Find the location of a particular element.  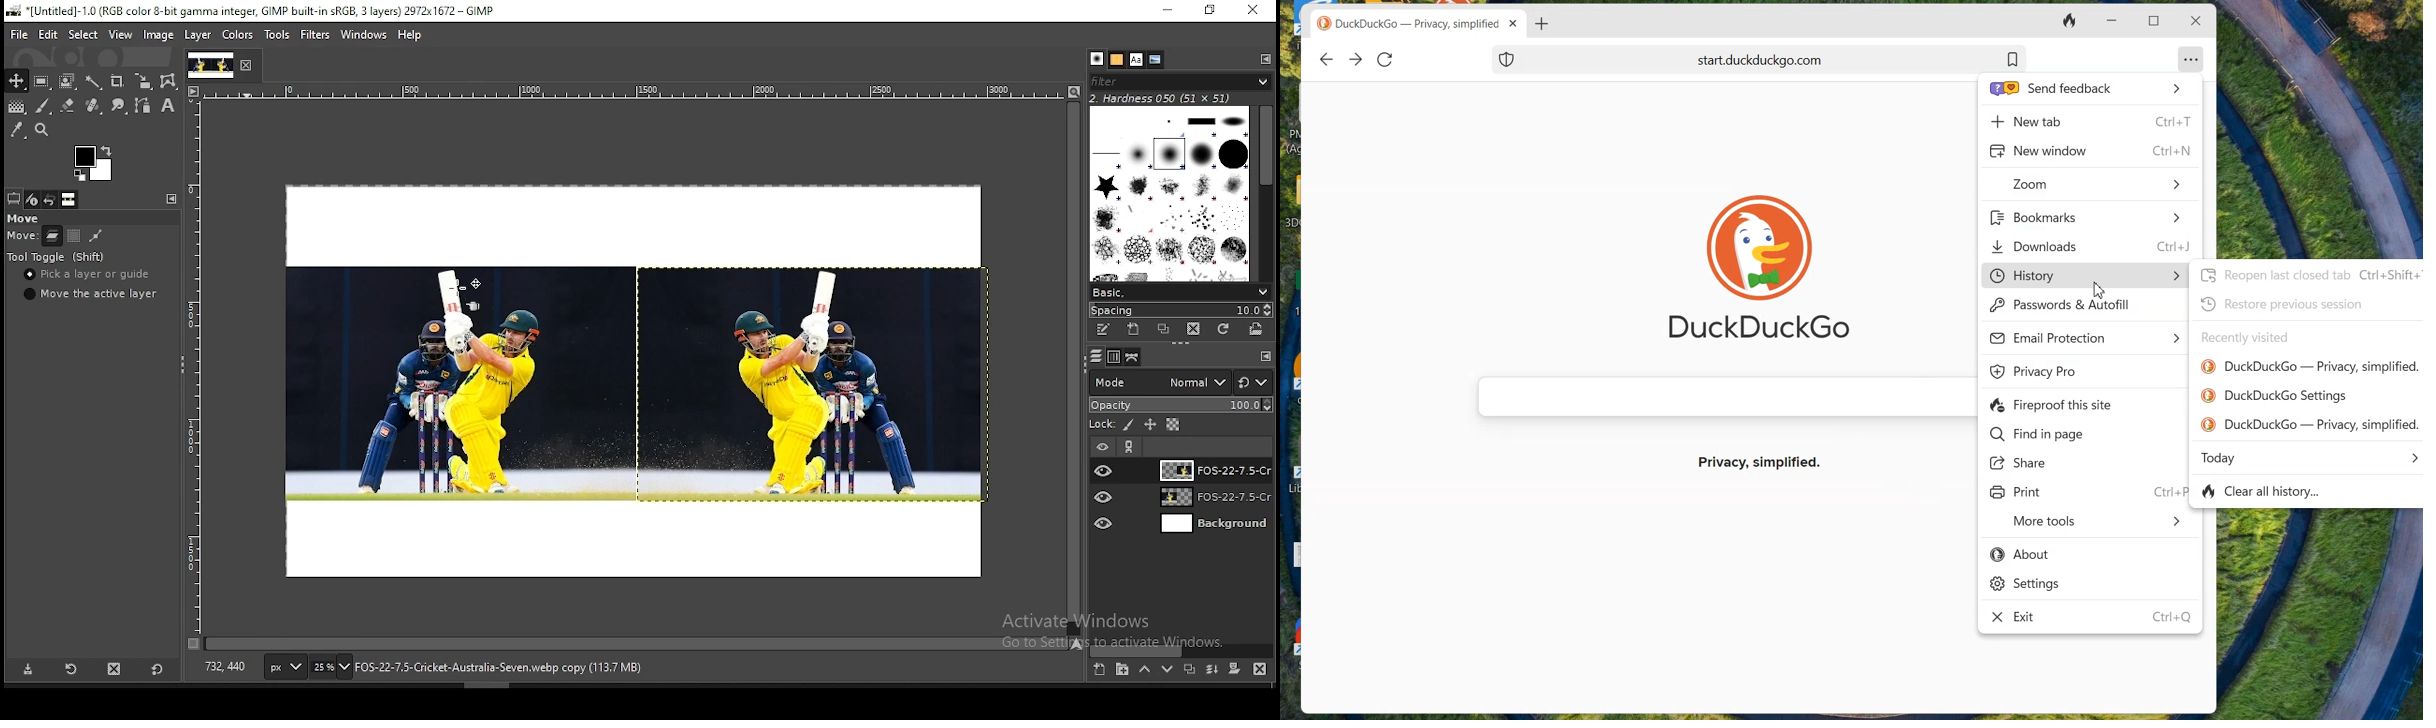

lock pixels is located at coordinates (1130, 427).